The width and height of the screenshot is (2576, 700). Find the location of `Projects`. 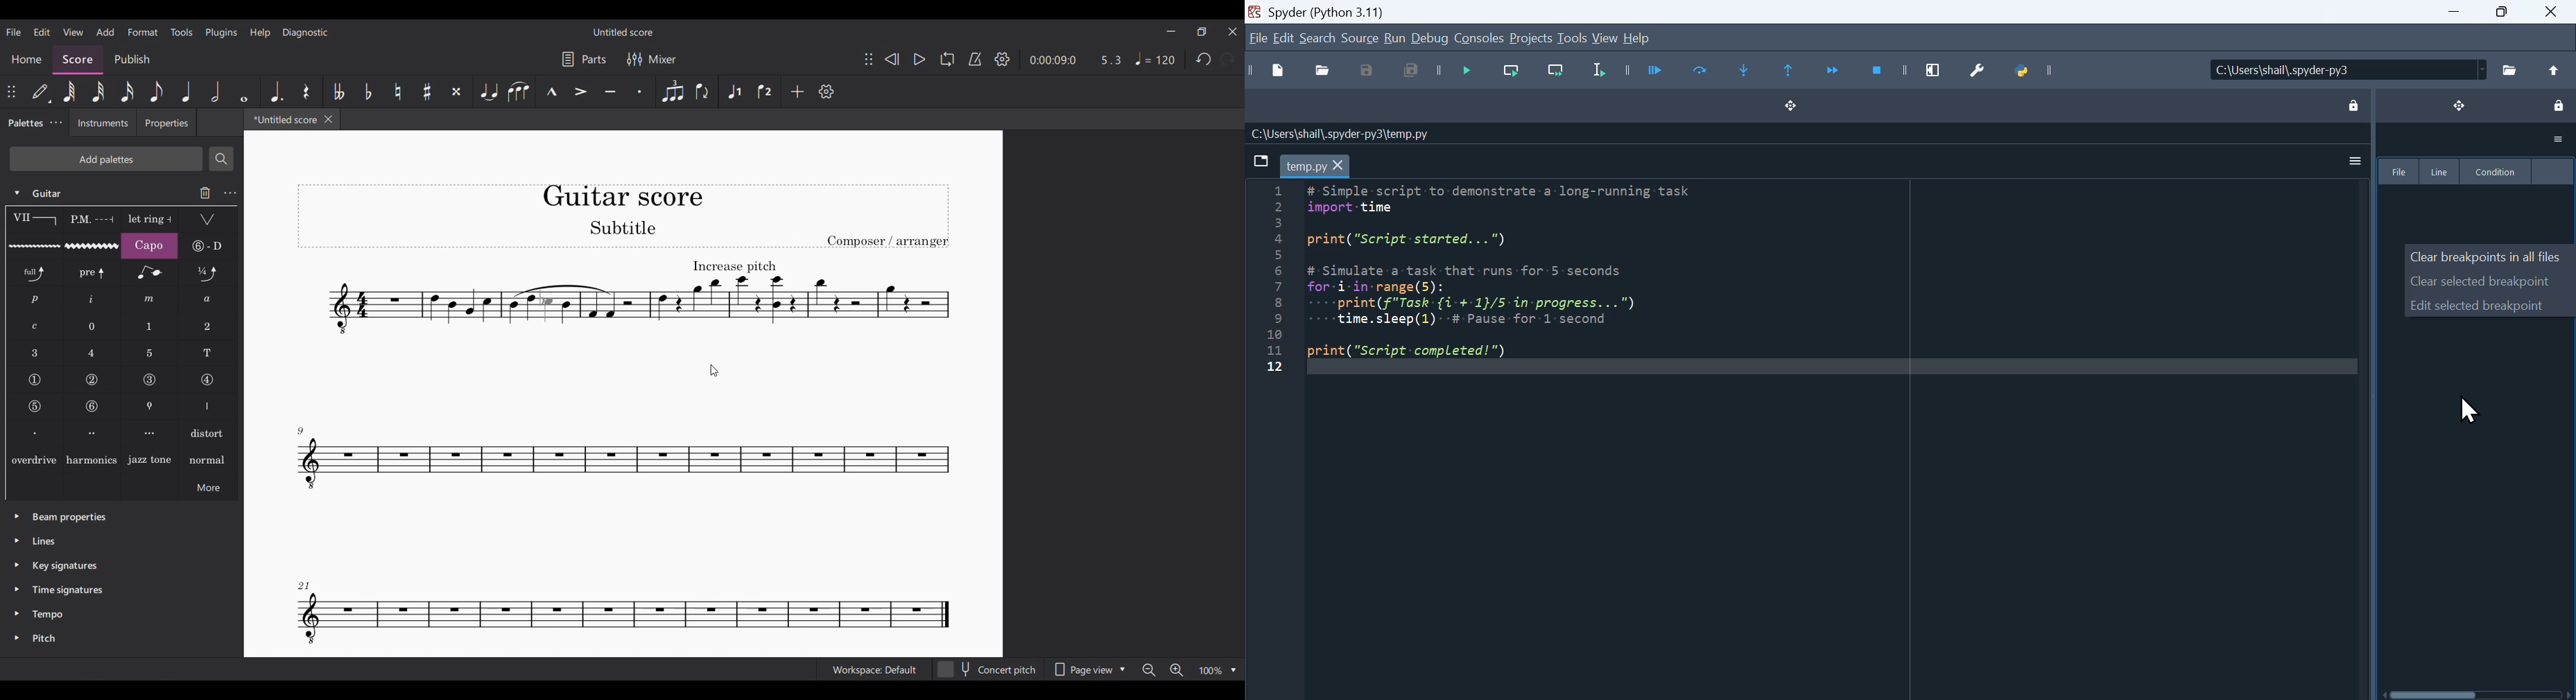

Projects is located at coordinates (1530, 39).